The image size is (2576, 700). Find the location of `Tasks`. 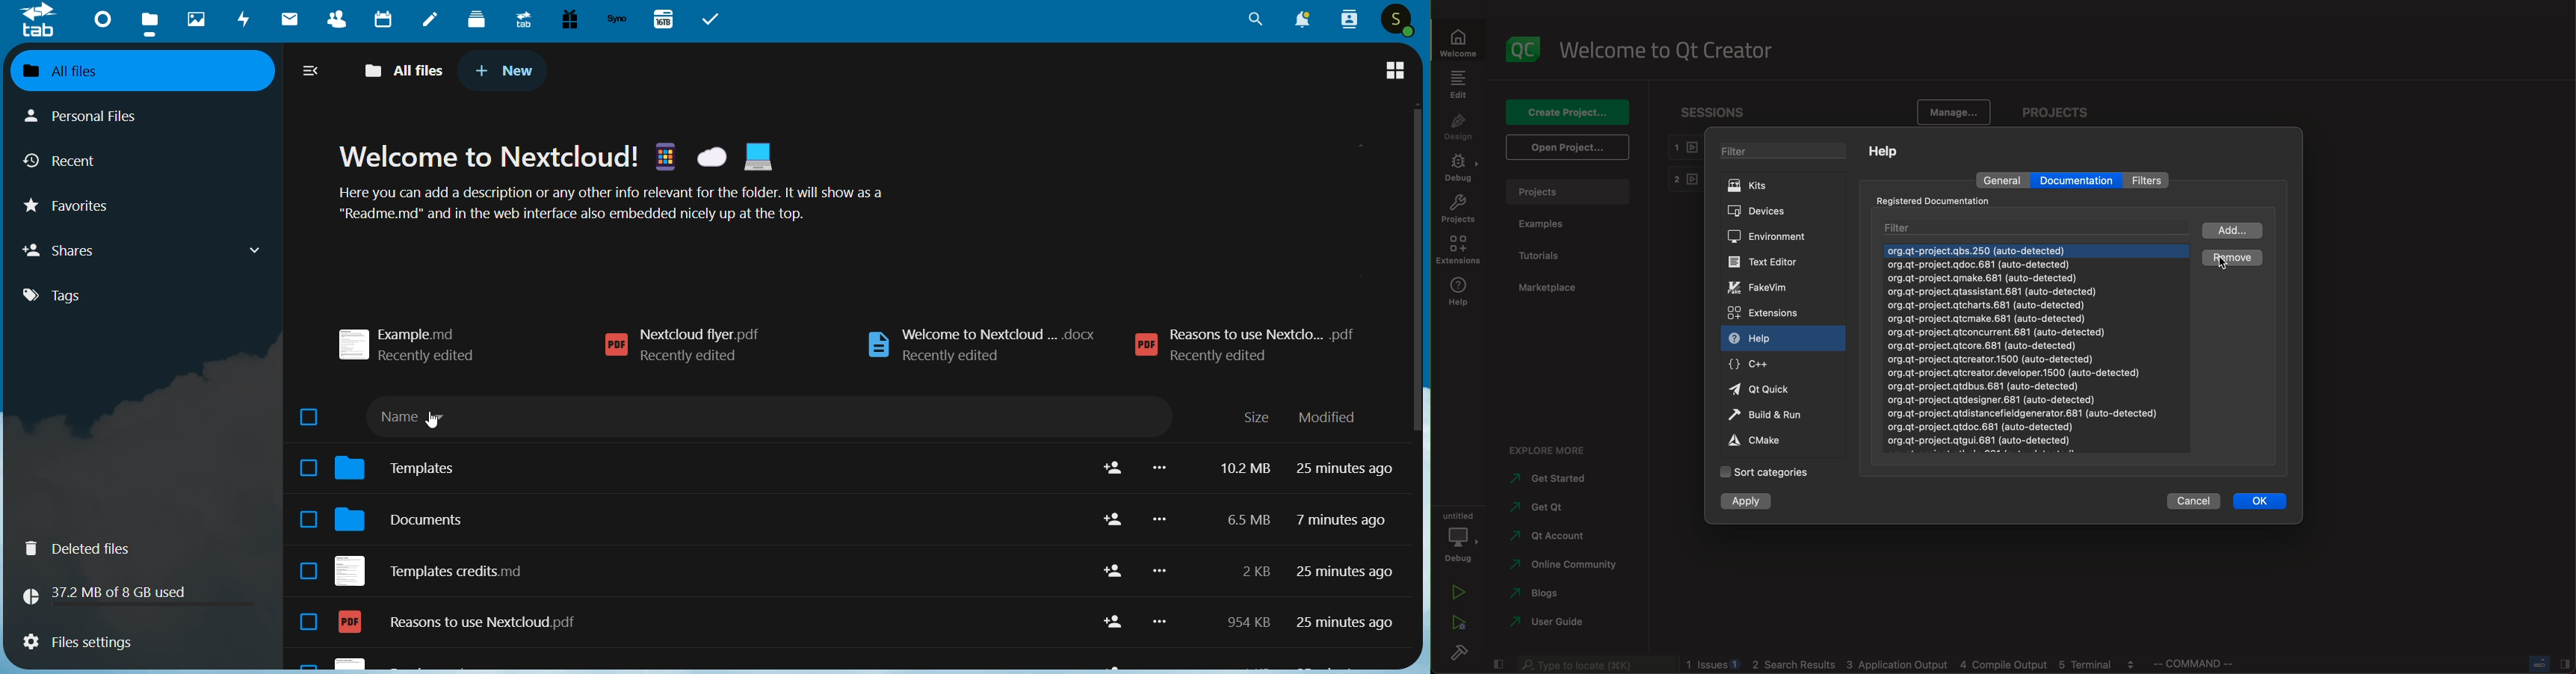

Tasks is located at coordinates (714, 21).